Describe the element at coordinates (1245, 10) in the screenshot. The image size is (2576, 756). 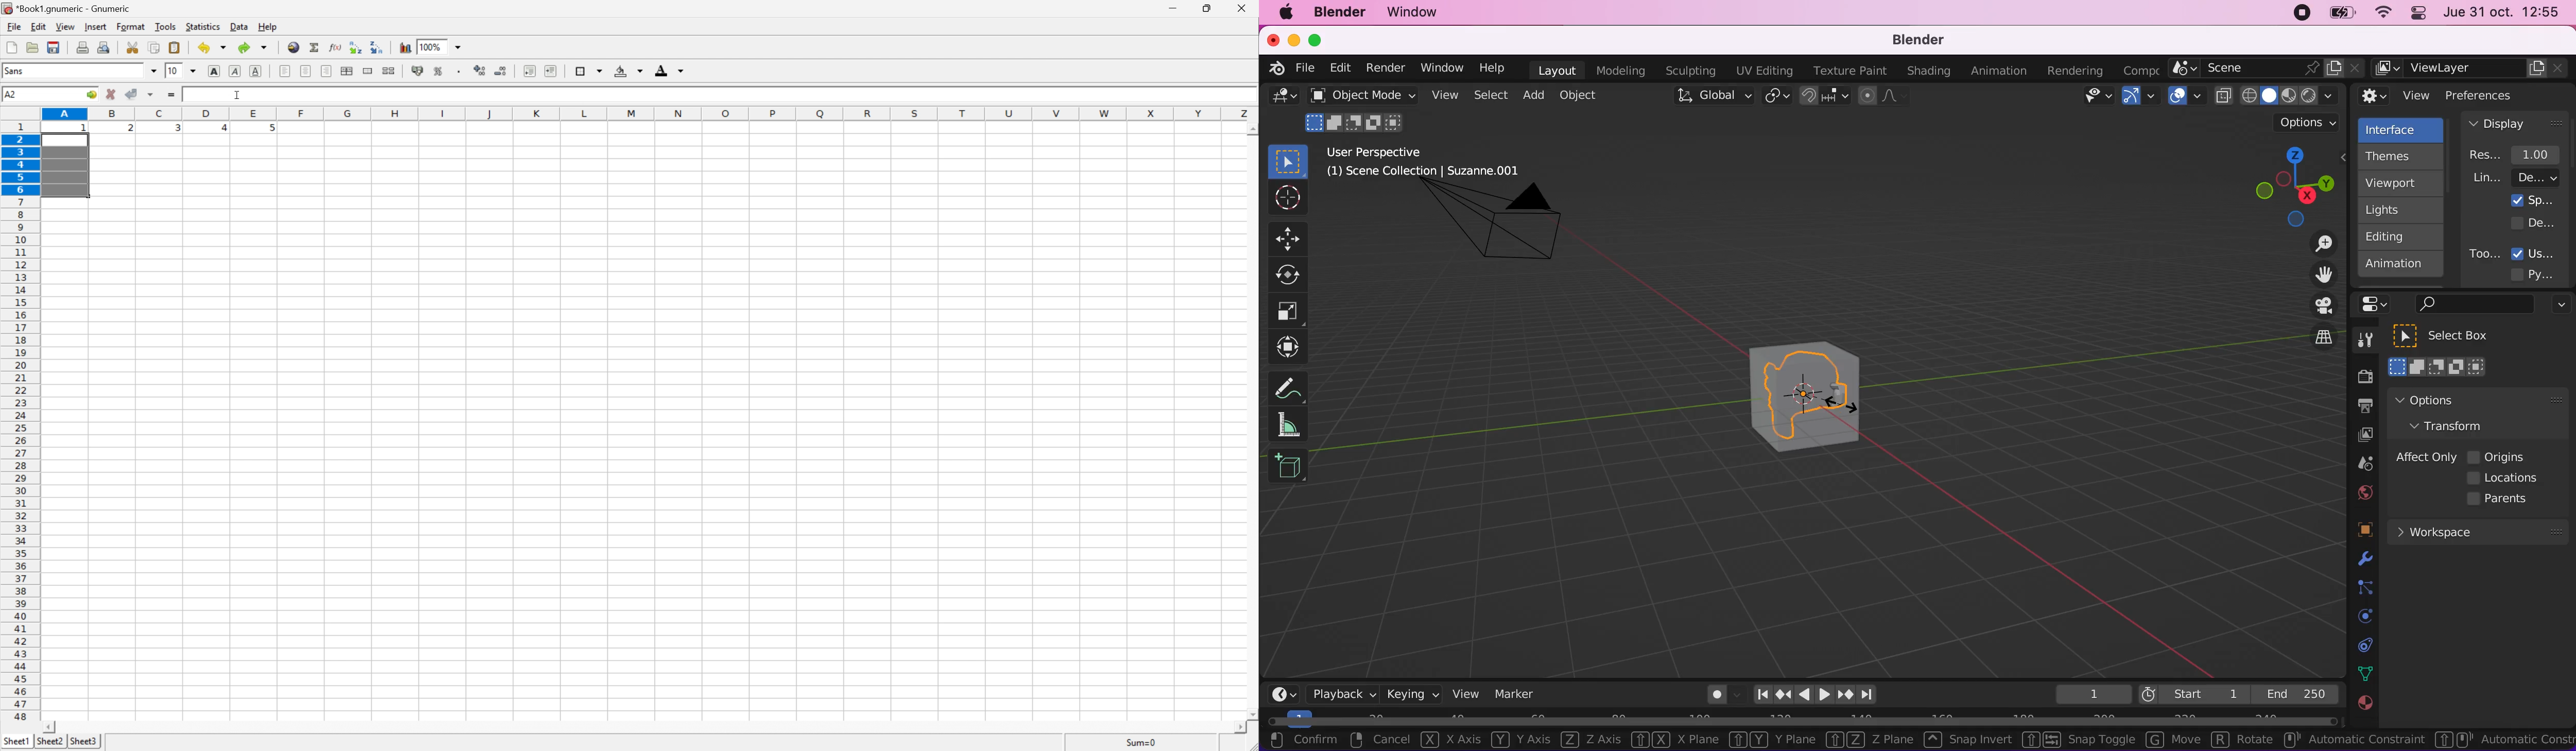
I see `close` at that location.